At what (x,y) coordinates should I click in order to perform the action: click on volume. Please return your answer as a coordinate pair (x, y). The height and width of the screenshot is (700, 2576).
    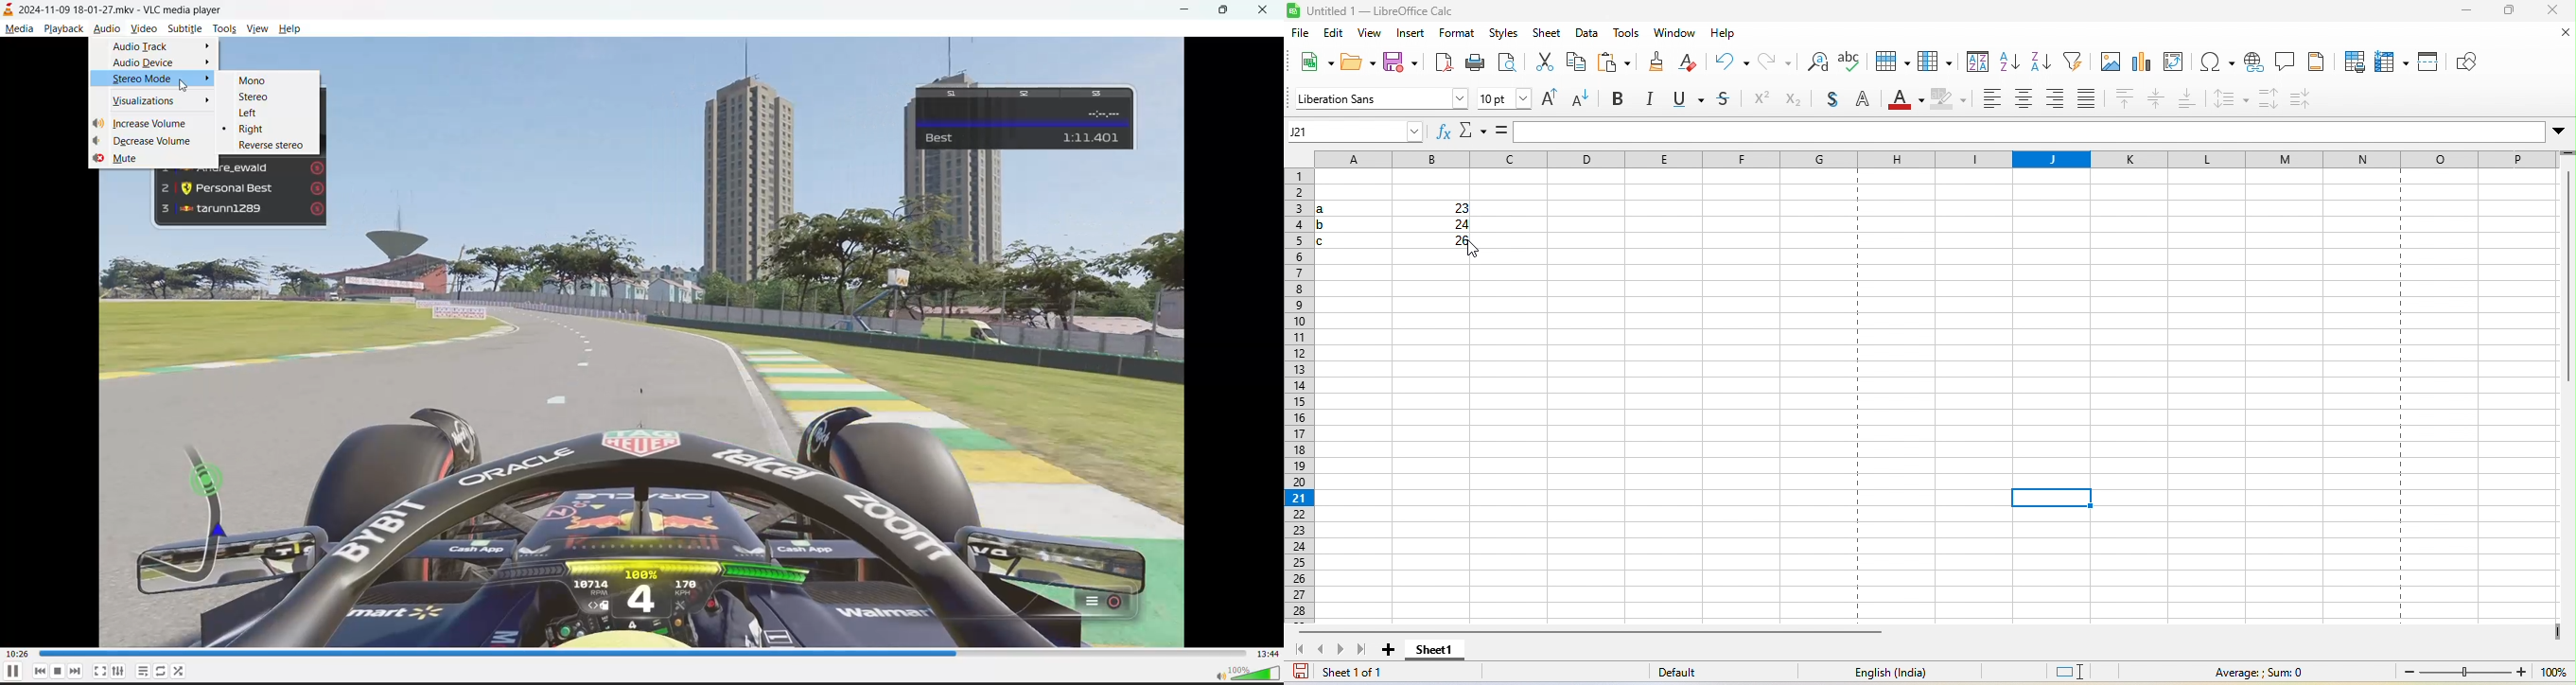
    Looking at the image, I should click on (1247, 674).